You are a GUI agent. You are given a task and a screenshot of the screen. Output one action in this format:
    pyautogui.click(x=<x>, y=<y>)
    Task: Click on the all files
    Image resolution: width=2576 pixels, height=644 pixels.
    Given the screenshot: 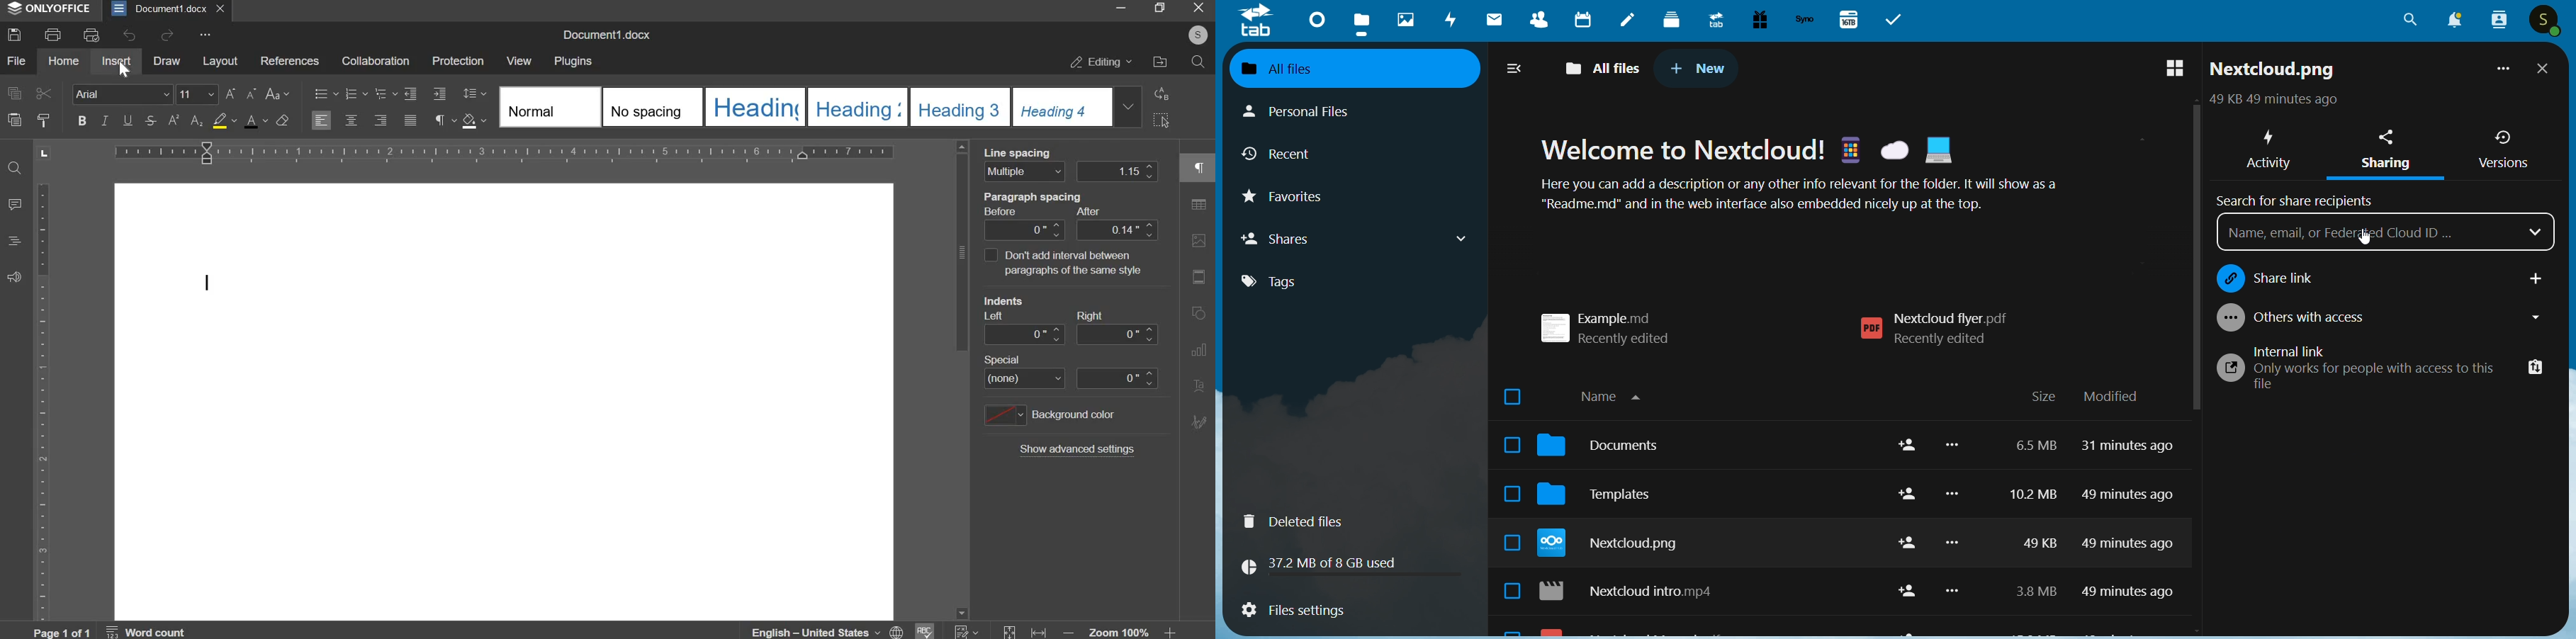 What is the action you would take?
    pyautogui.click(x=1606, y=66)
    